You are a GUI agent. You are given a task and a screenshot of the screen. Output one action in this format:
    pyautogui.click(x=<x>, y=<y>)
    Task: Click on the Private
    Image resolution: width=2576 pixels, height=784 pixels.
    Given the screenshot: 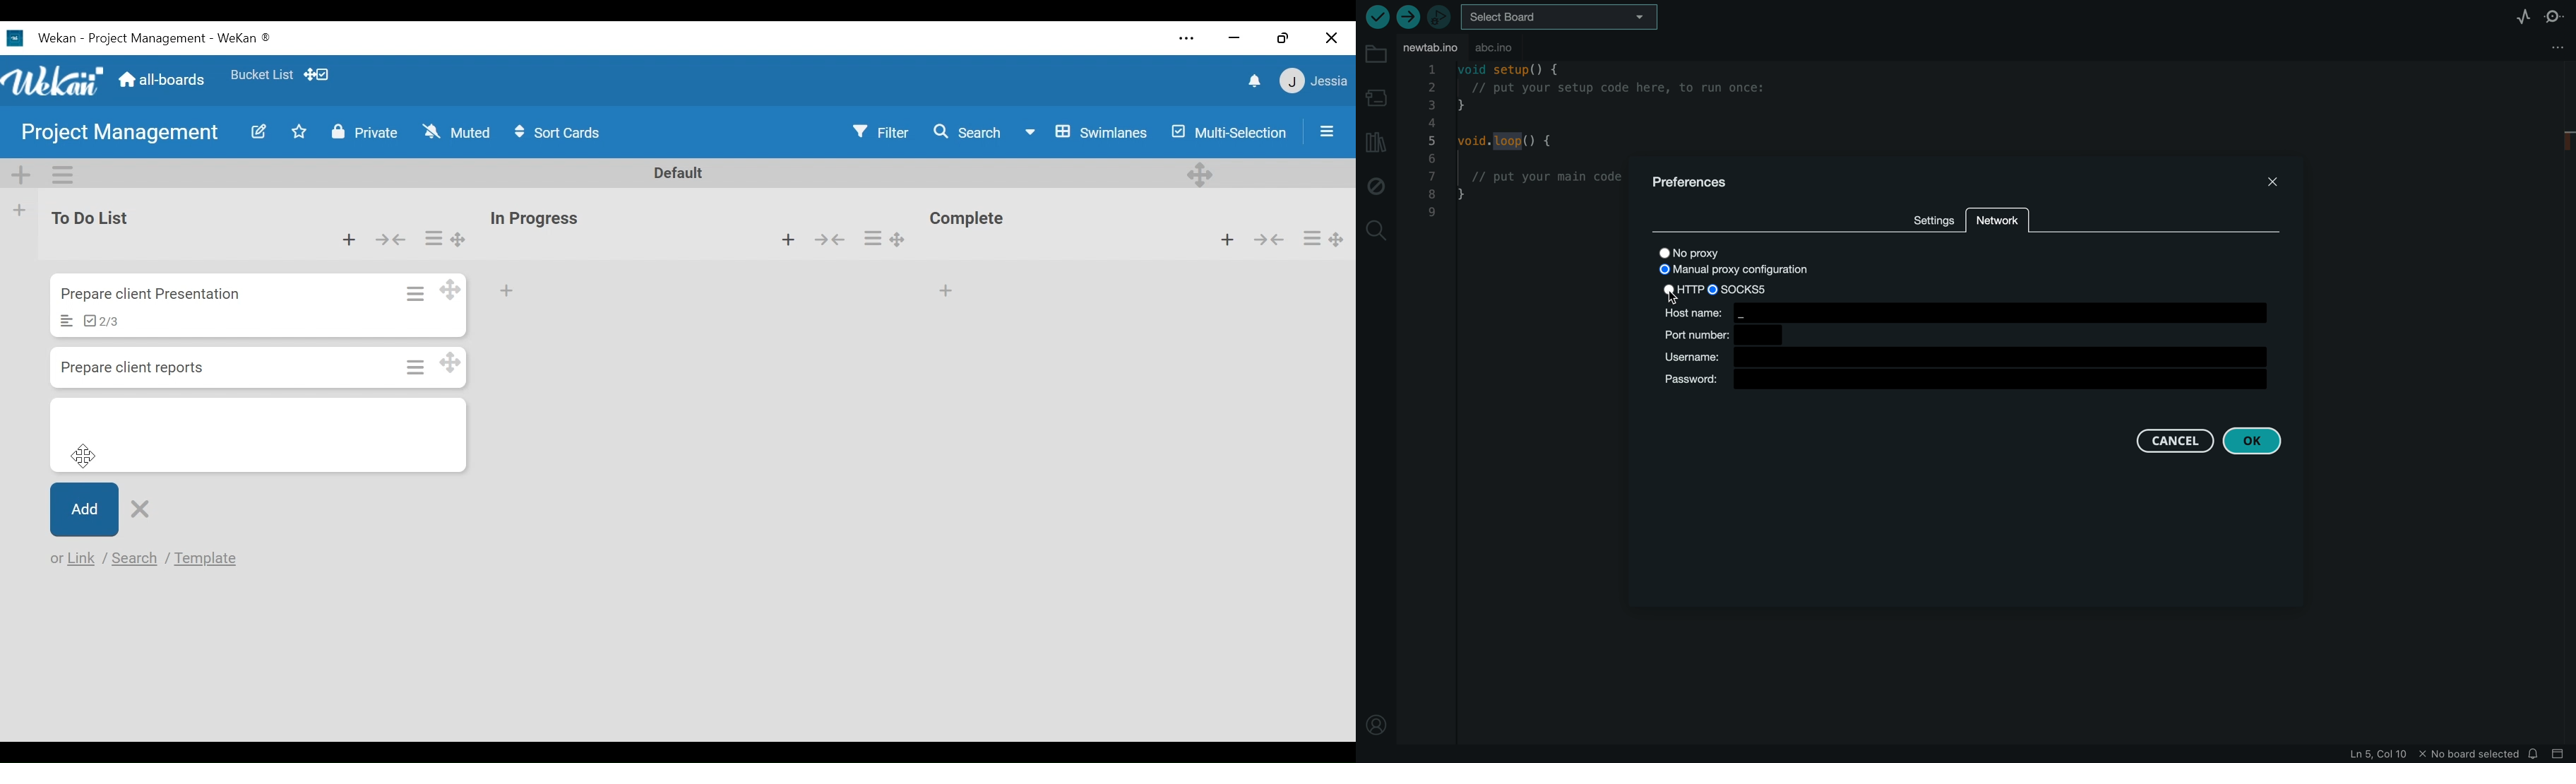 What is the action you would take?
    pyautogui.click(x=362, y=132)
    